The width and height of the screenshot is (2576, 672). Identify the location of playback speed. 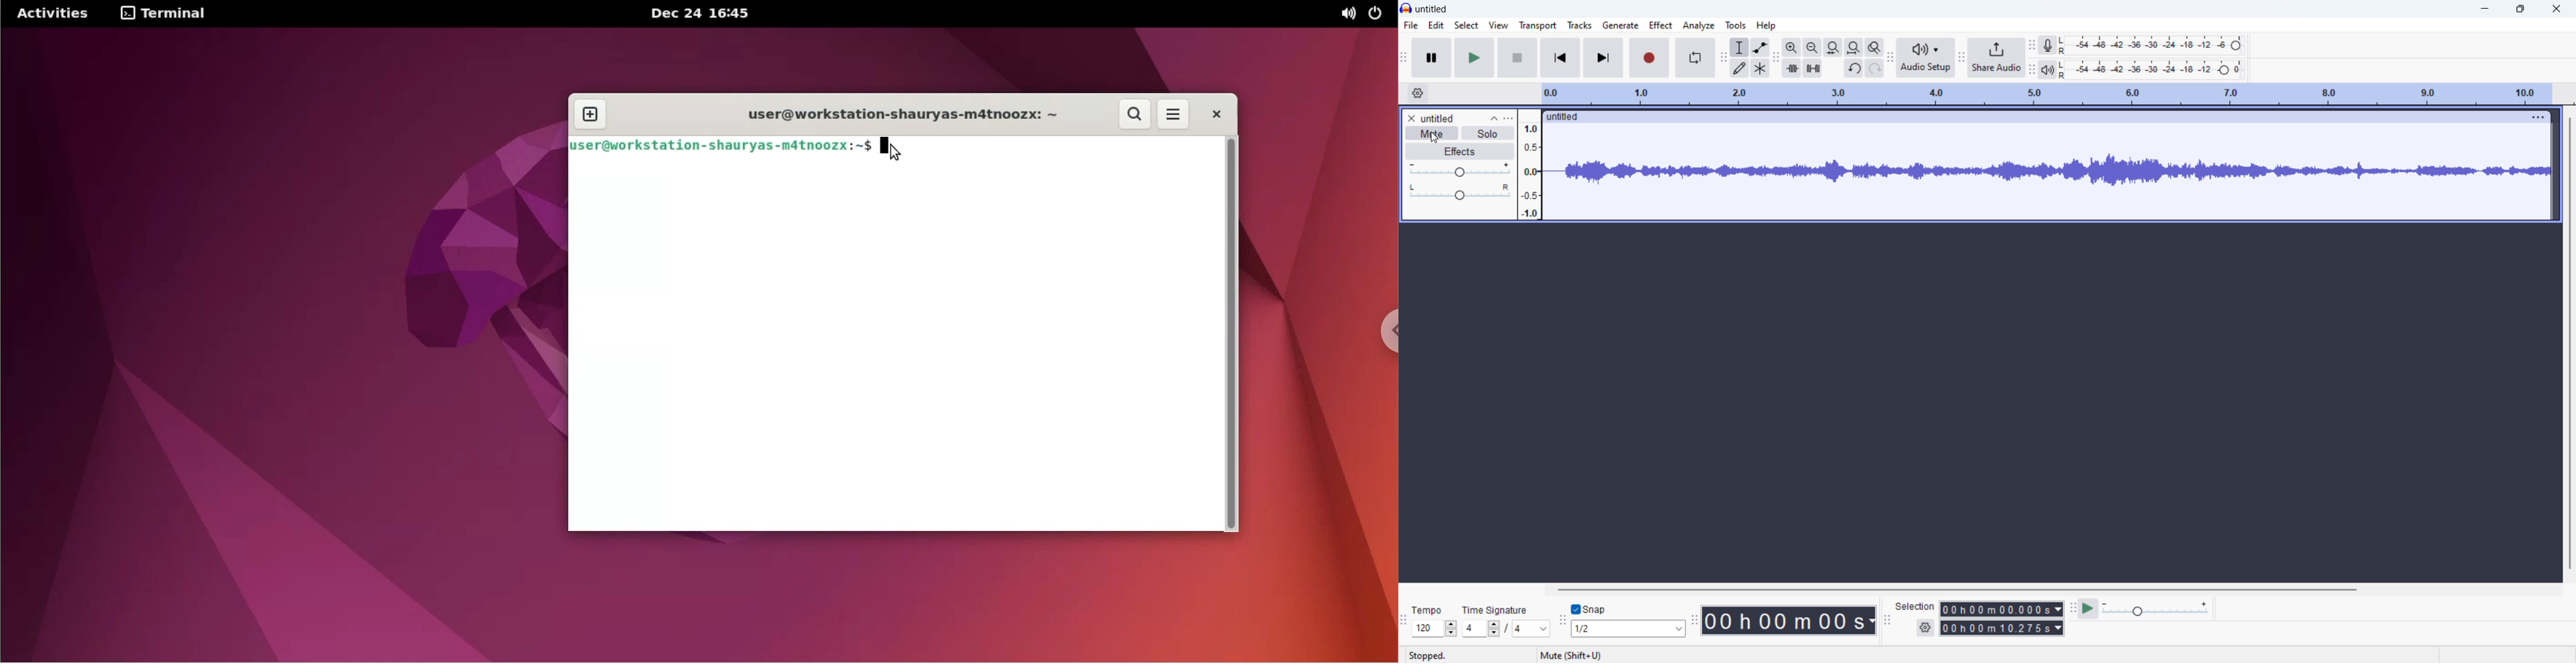
(2157, 608).